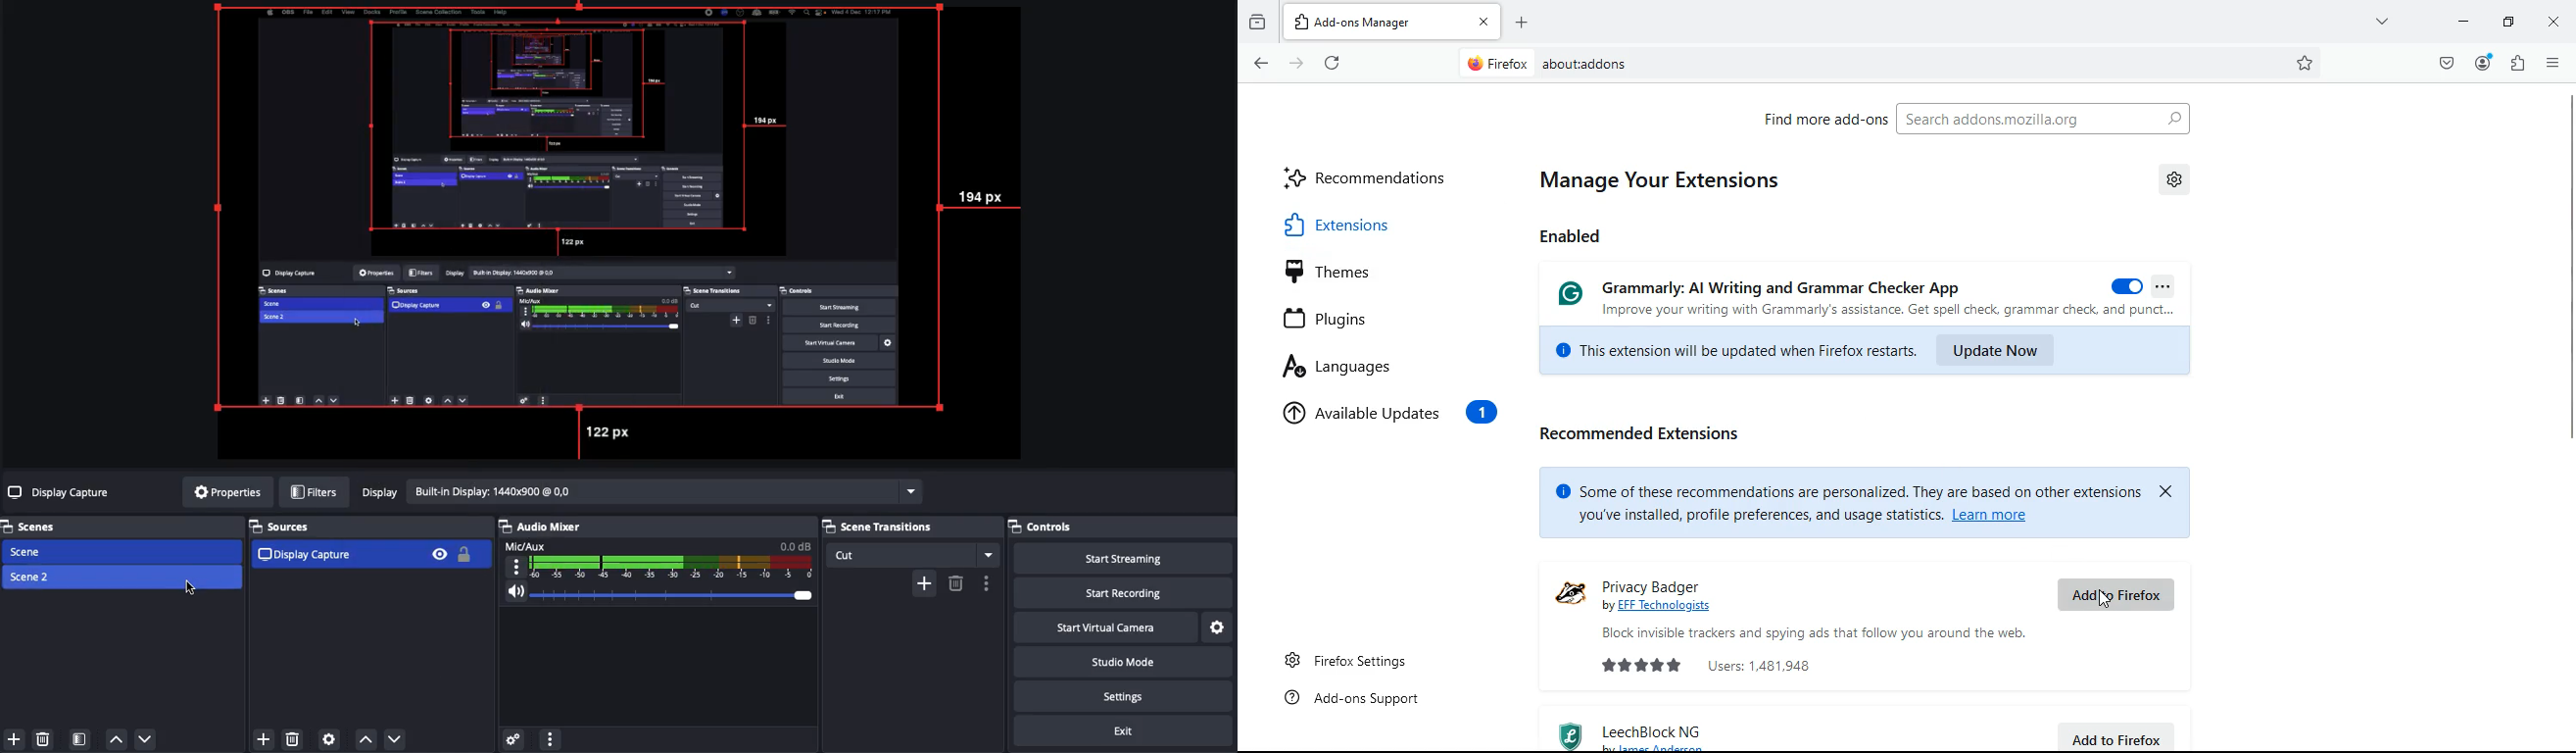 This screenshot has width=2576, height=756. Describe the element at coordinates (2127, 286) in the screenshot. I see `on` at that location.